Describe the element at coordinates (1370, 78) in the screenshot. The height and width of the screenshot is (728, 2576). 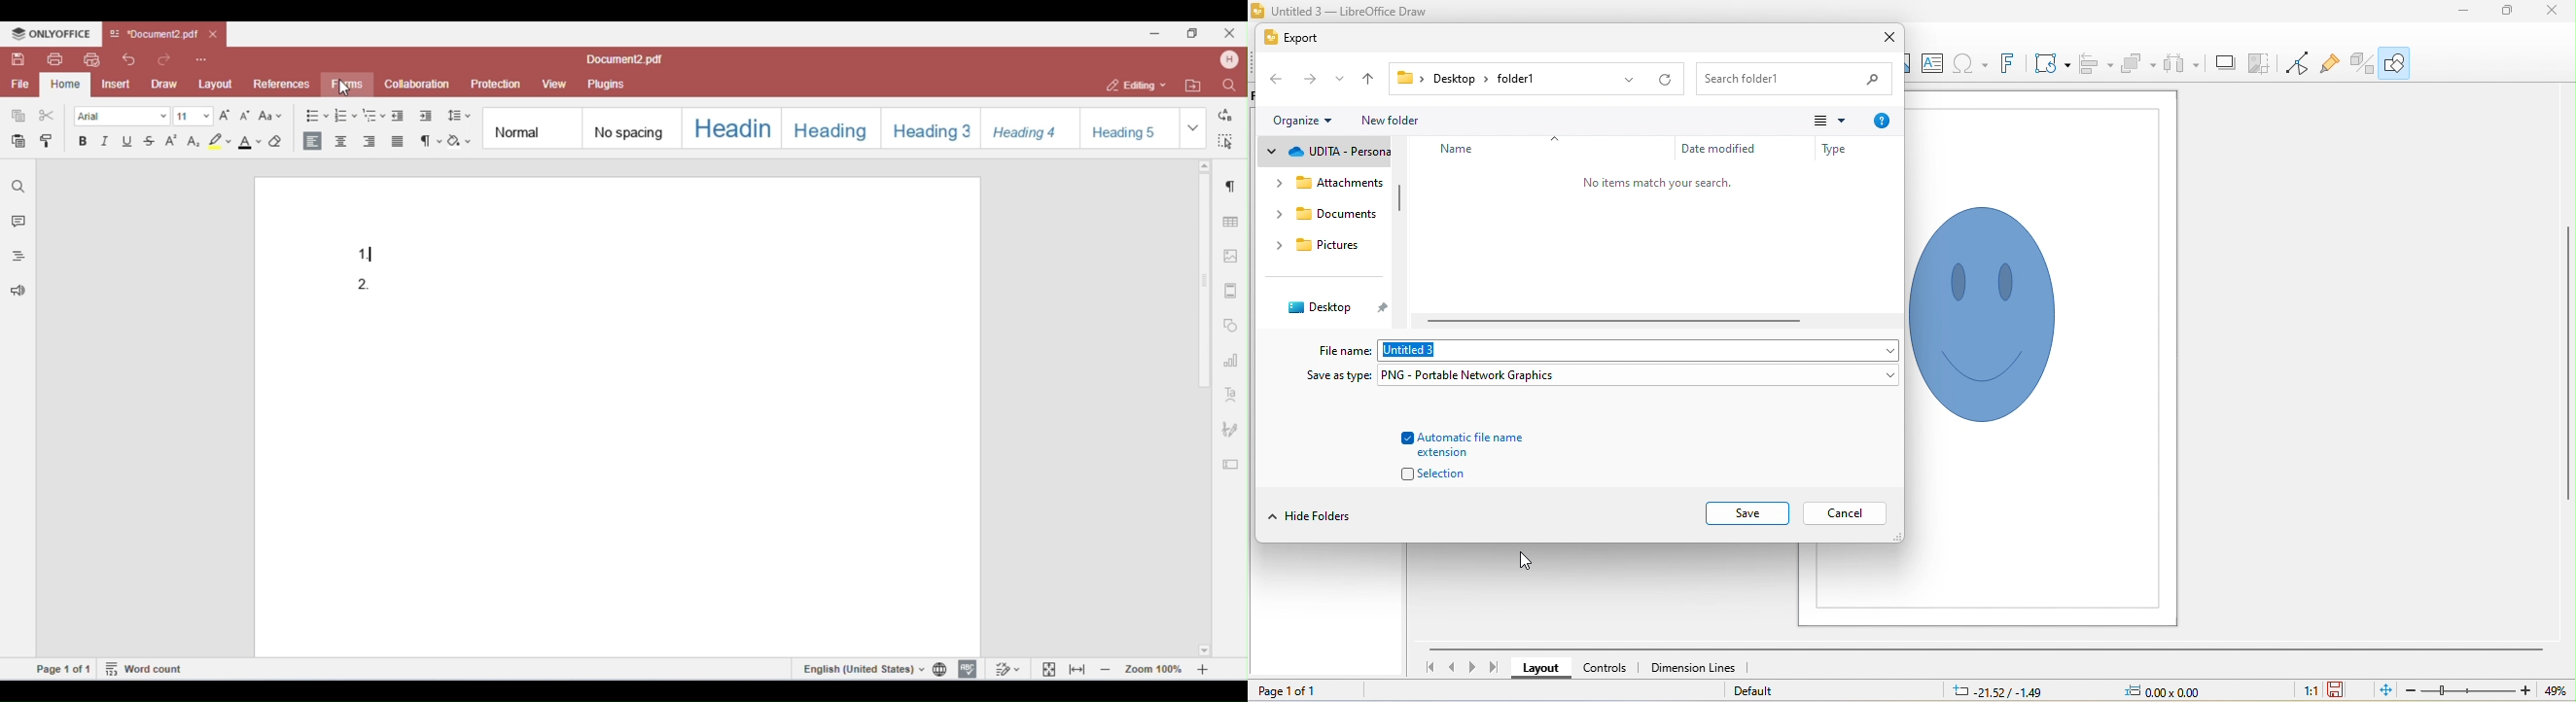
I see `up to previous` at that location.